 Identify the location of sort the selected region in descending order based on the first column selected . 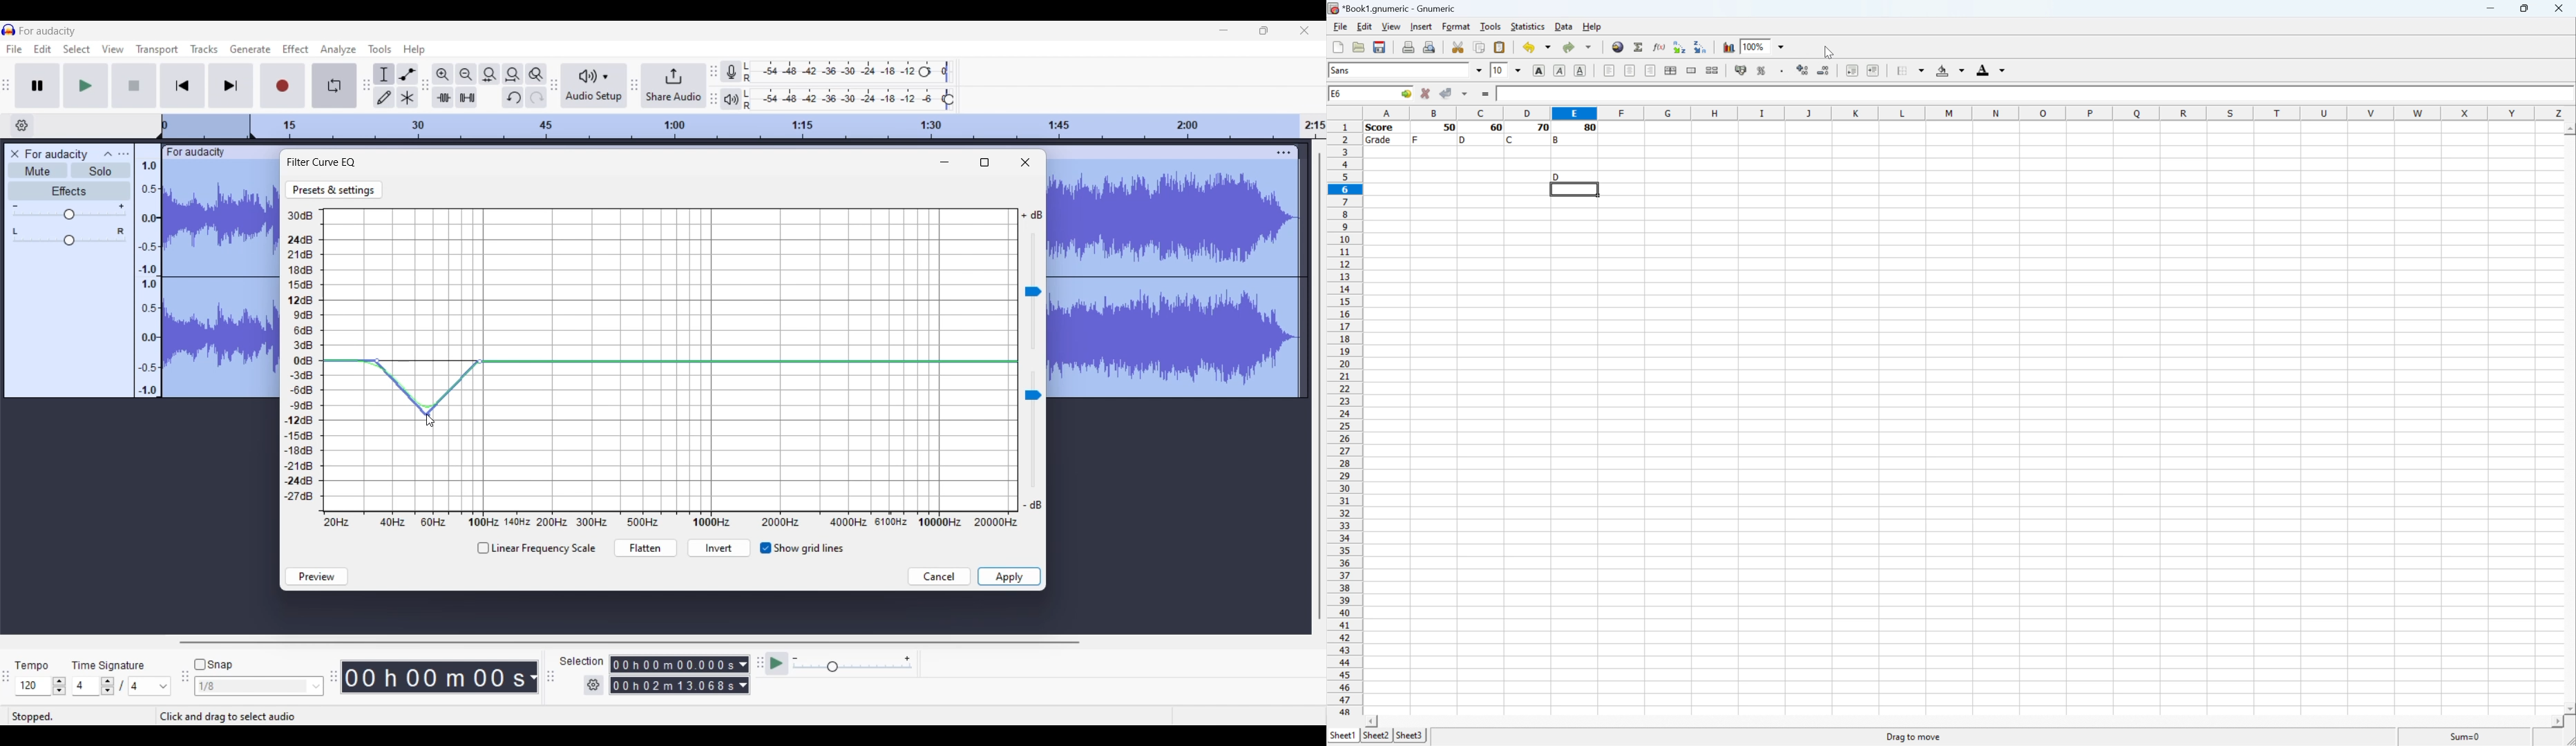
(1702, 49).